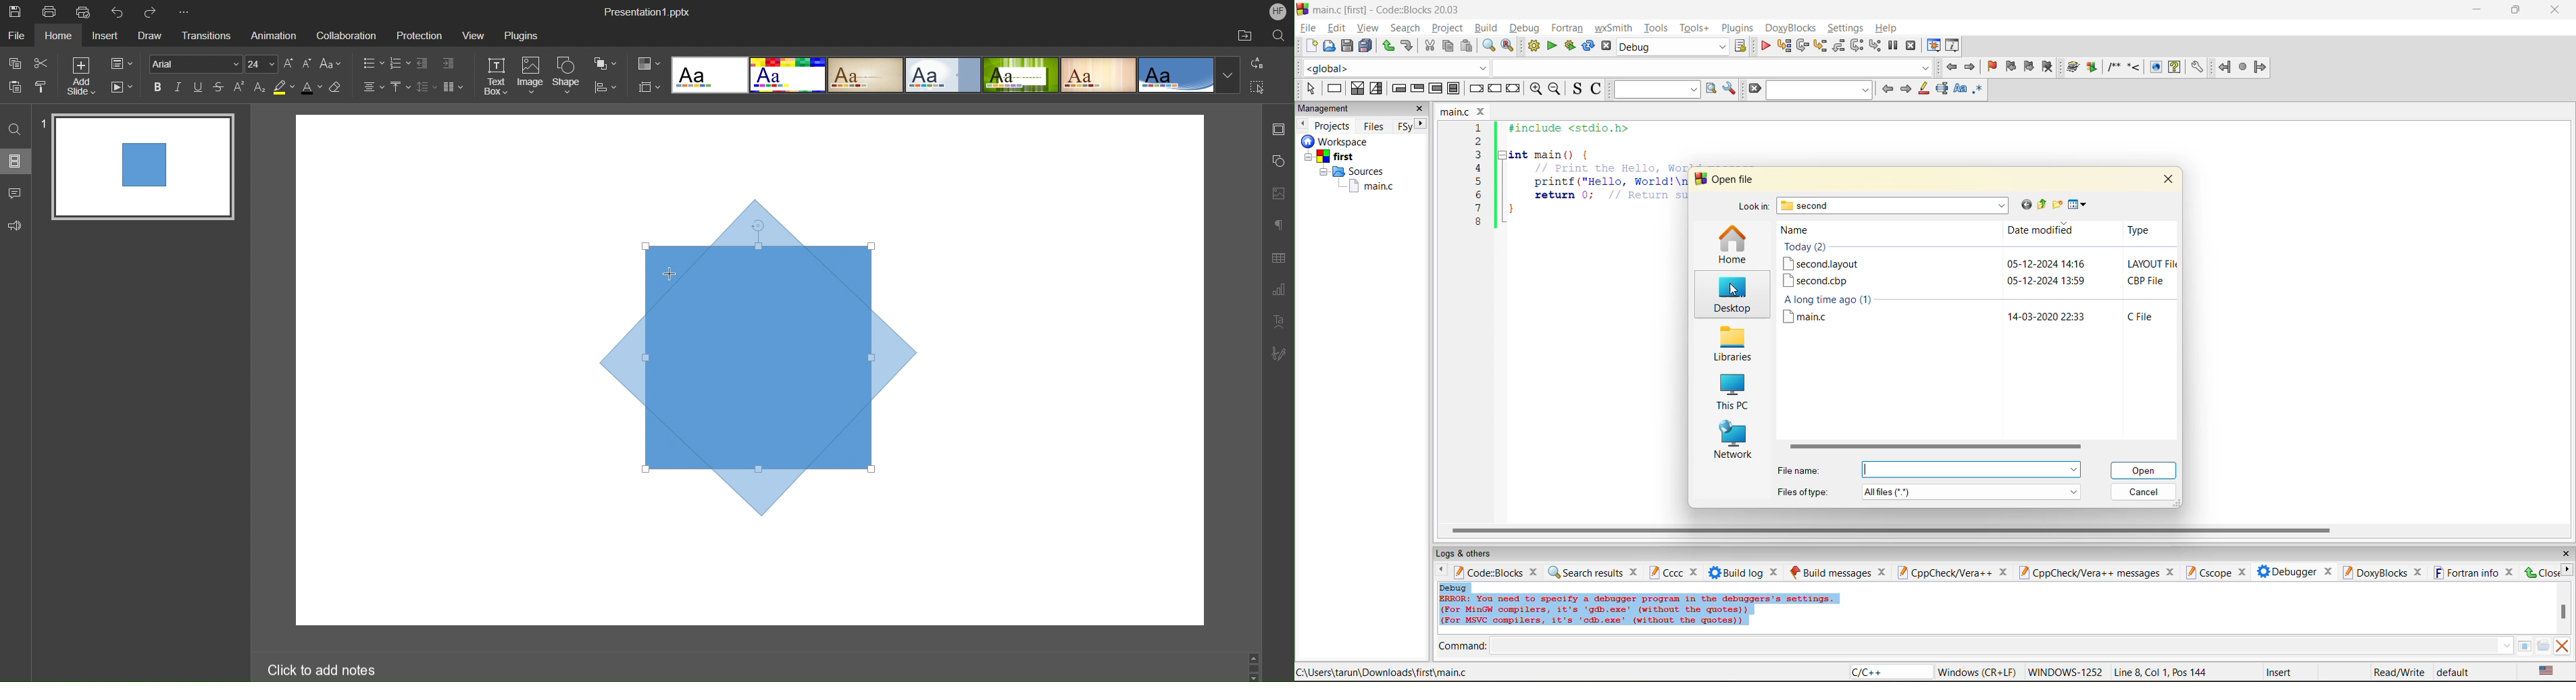 Image resolution: width=2576 pixels, height=700 pixels. What do you see at coordinates (2145, 492) in the screenshot?
I see `cancel` at bounding box center [2145, 492].